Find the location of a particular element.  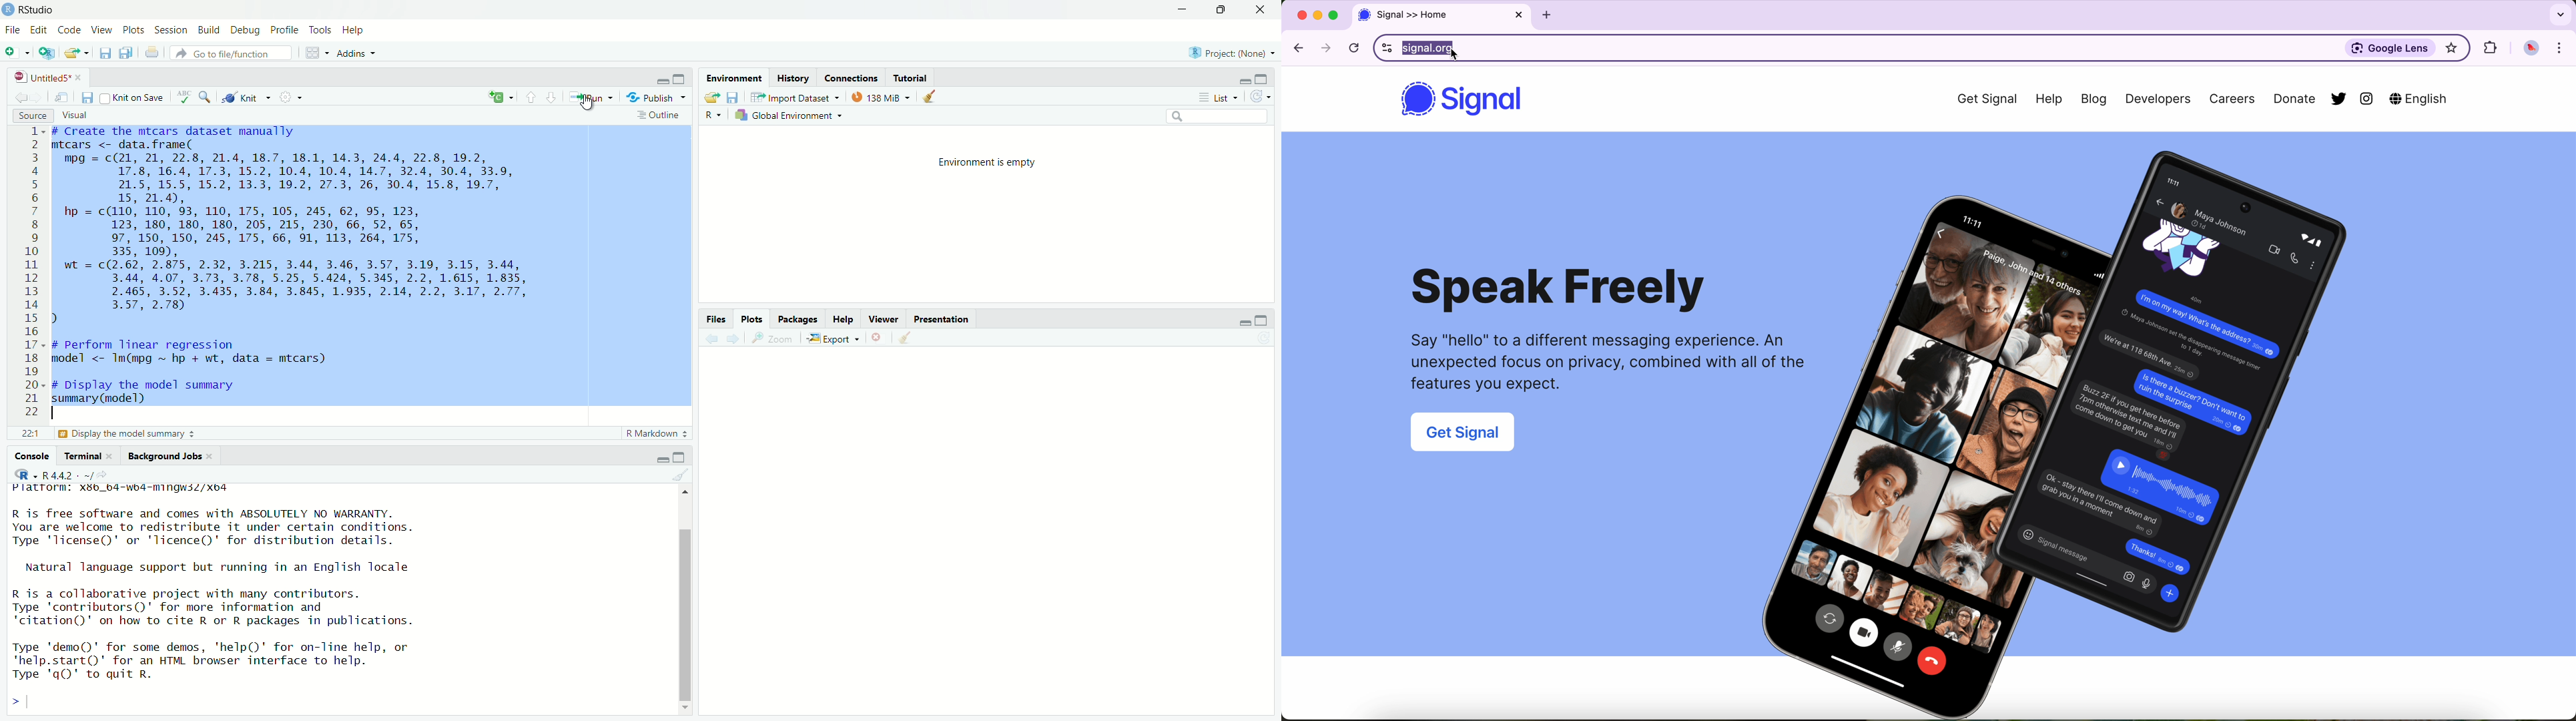

knit on save is located at coordinates (131, 97).